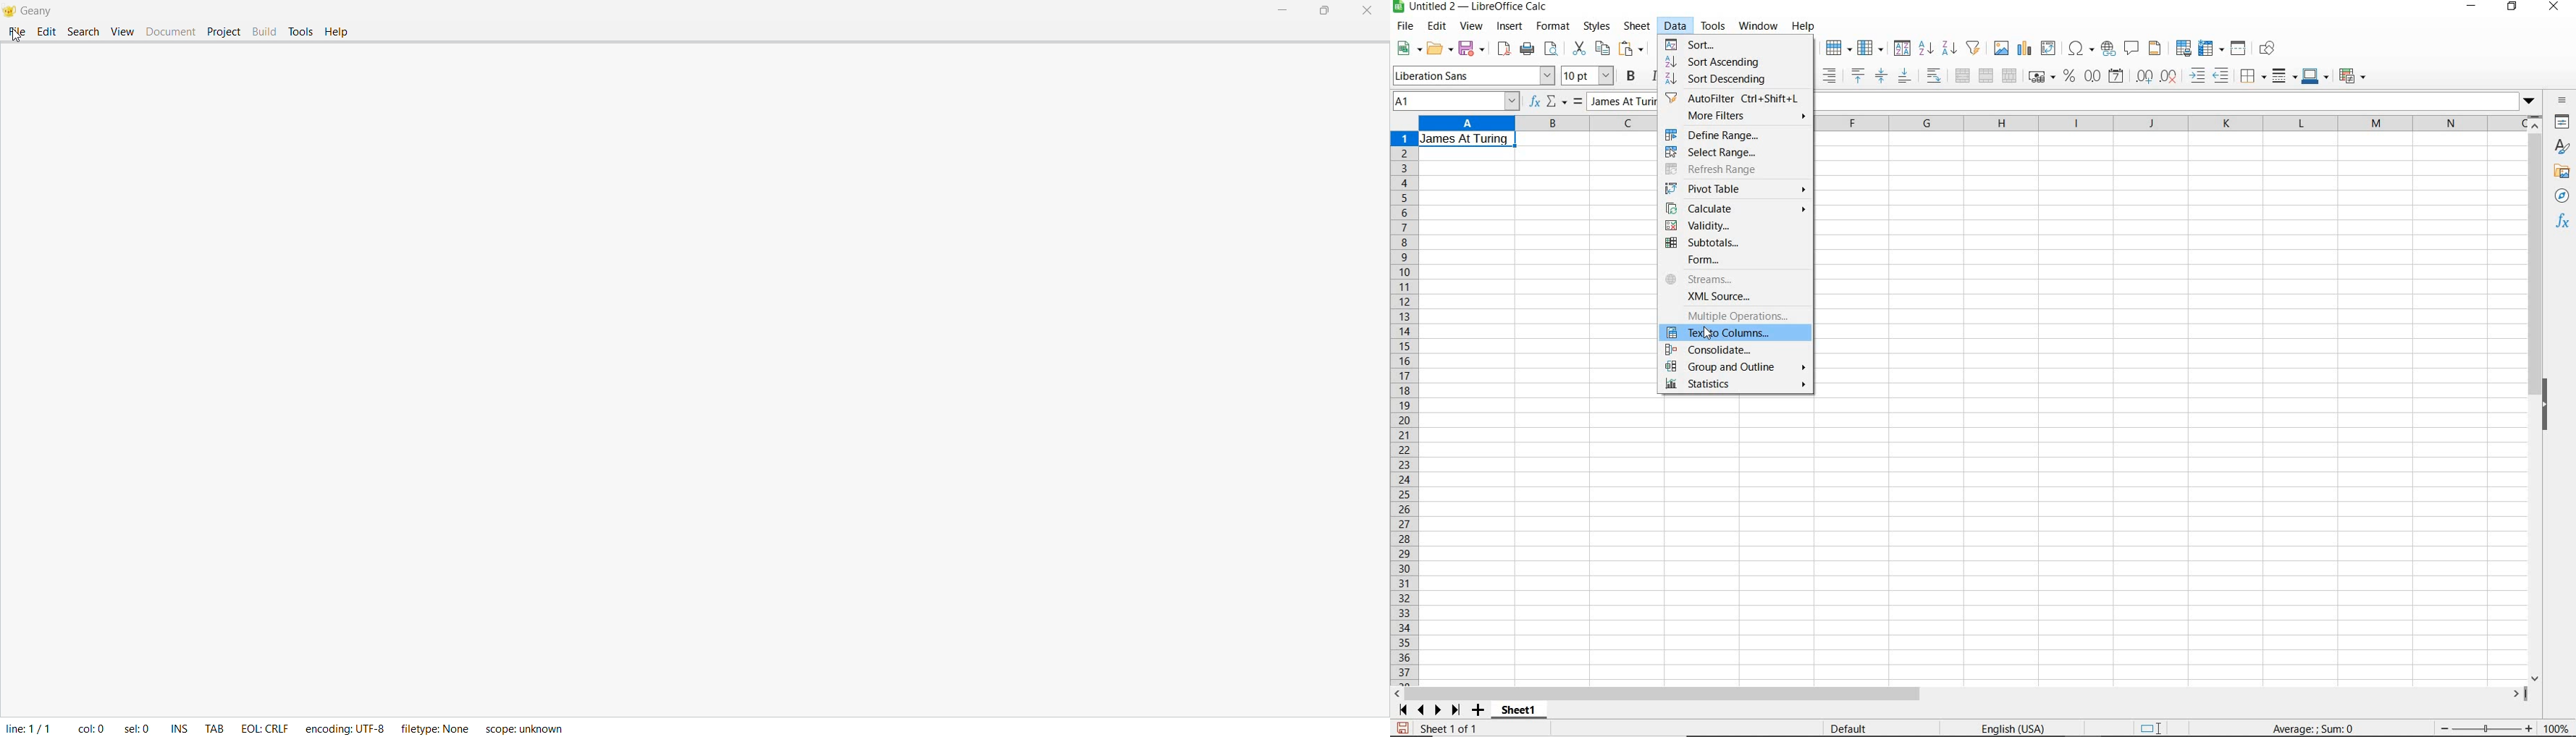  What do you see at coordinates (2013, 728) in the screenshot?
I see `language` at bounding box center [2013, 728].